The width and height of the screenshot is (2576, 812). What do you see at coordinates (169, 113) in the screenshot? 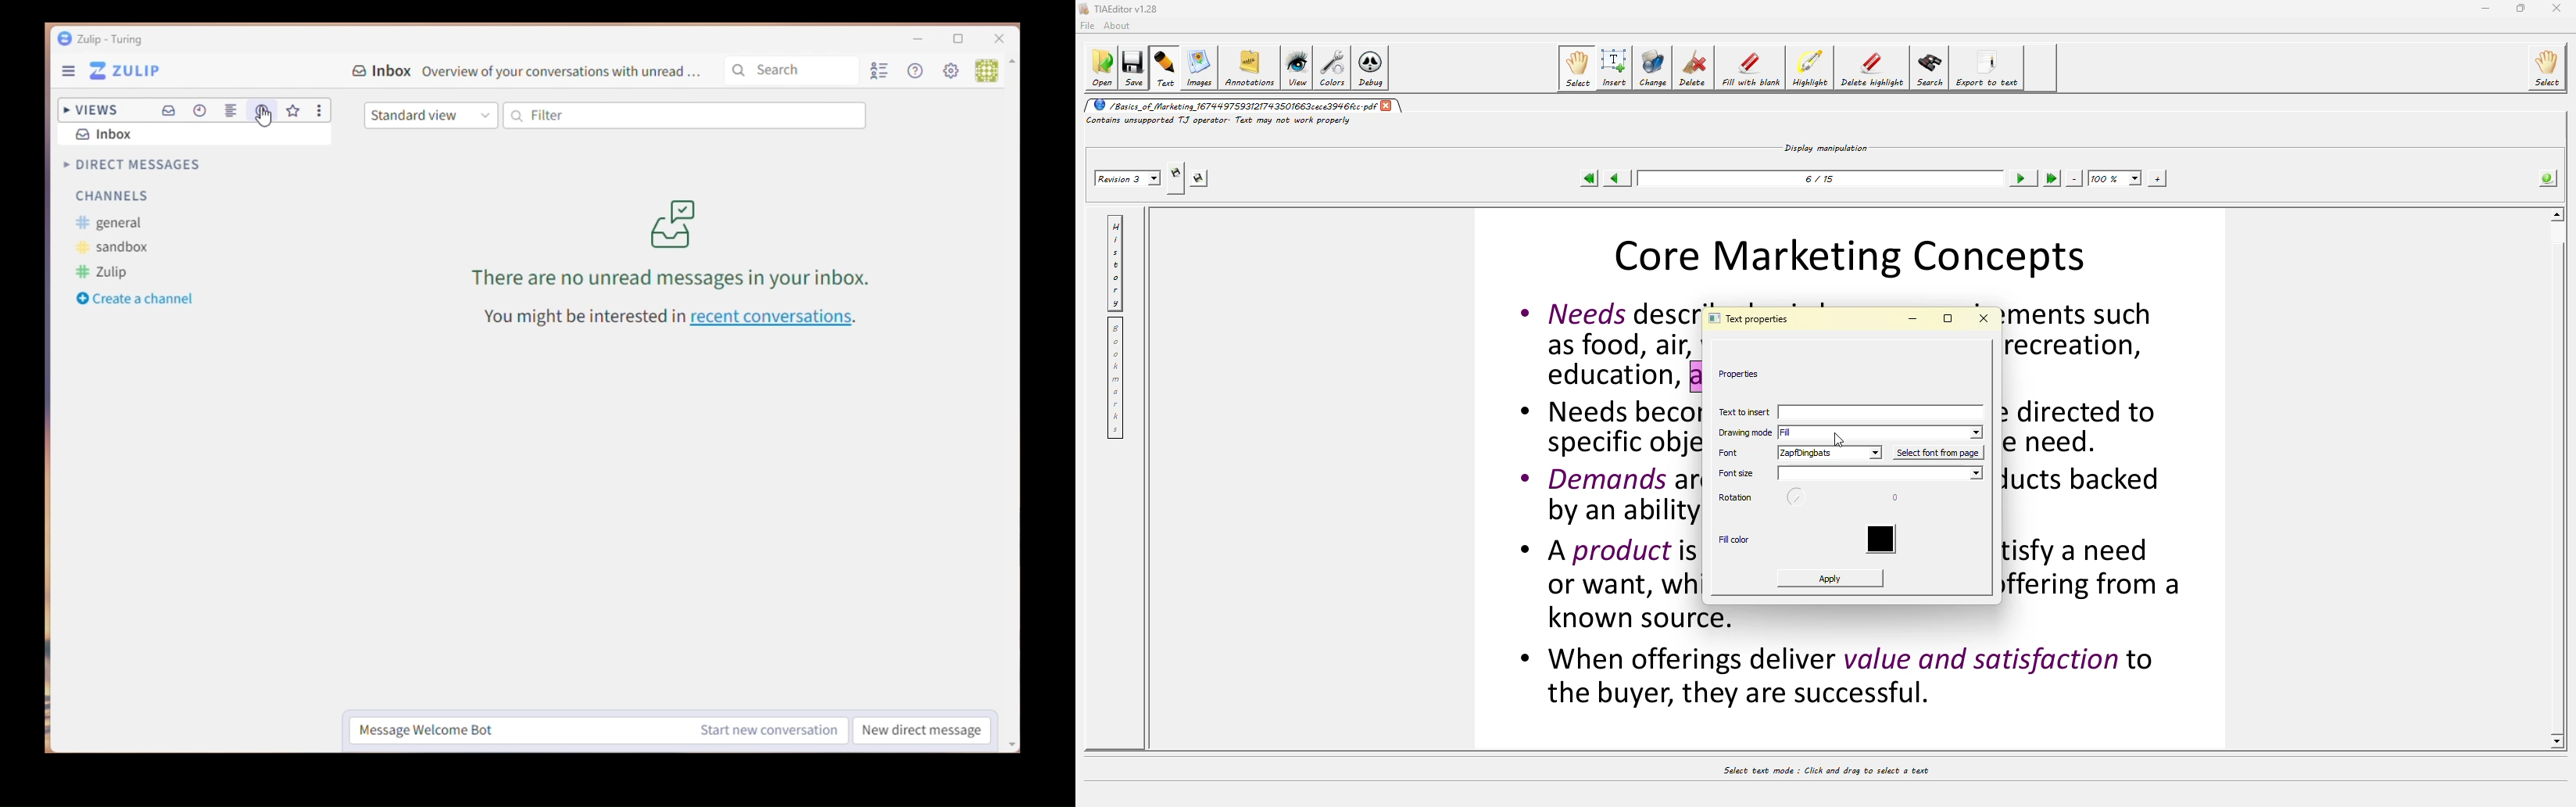
I see `Inbox` at bounding box center [169, 113].